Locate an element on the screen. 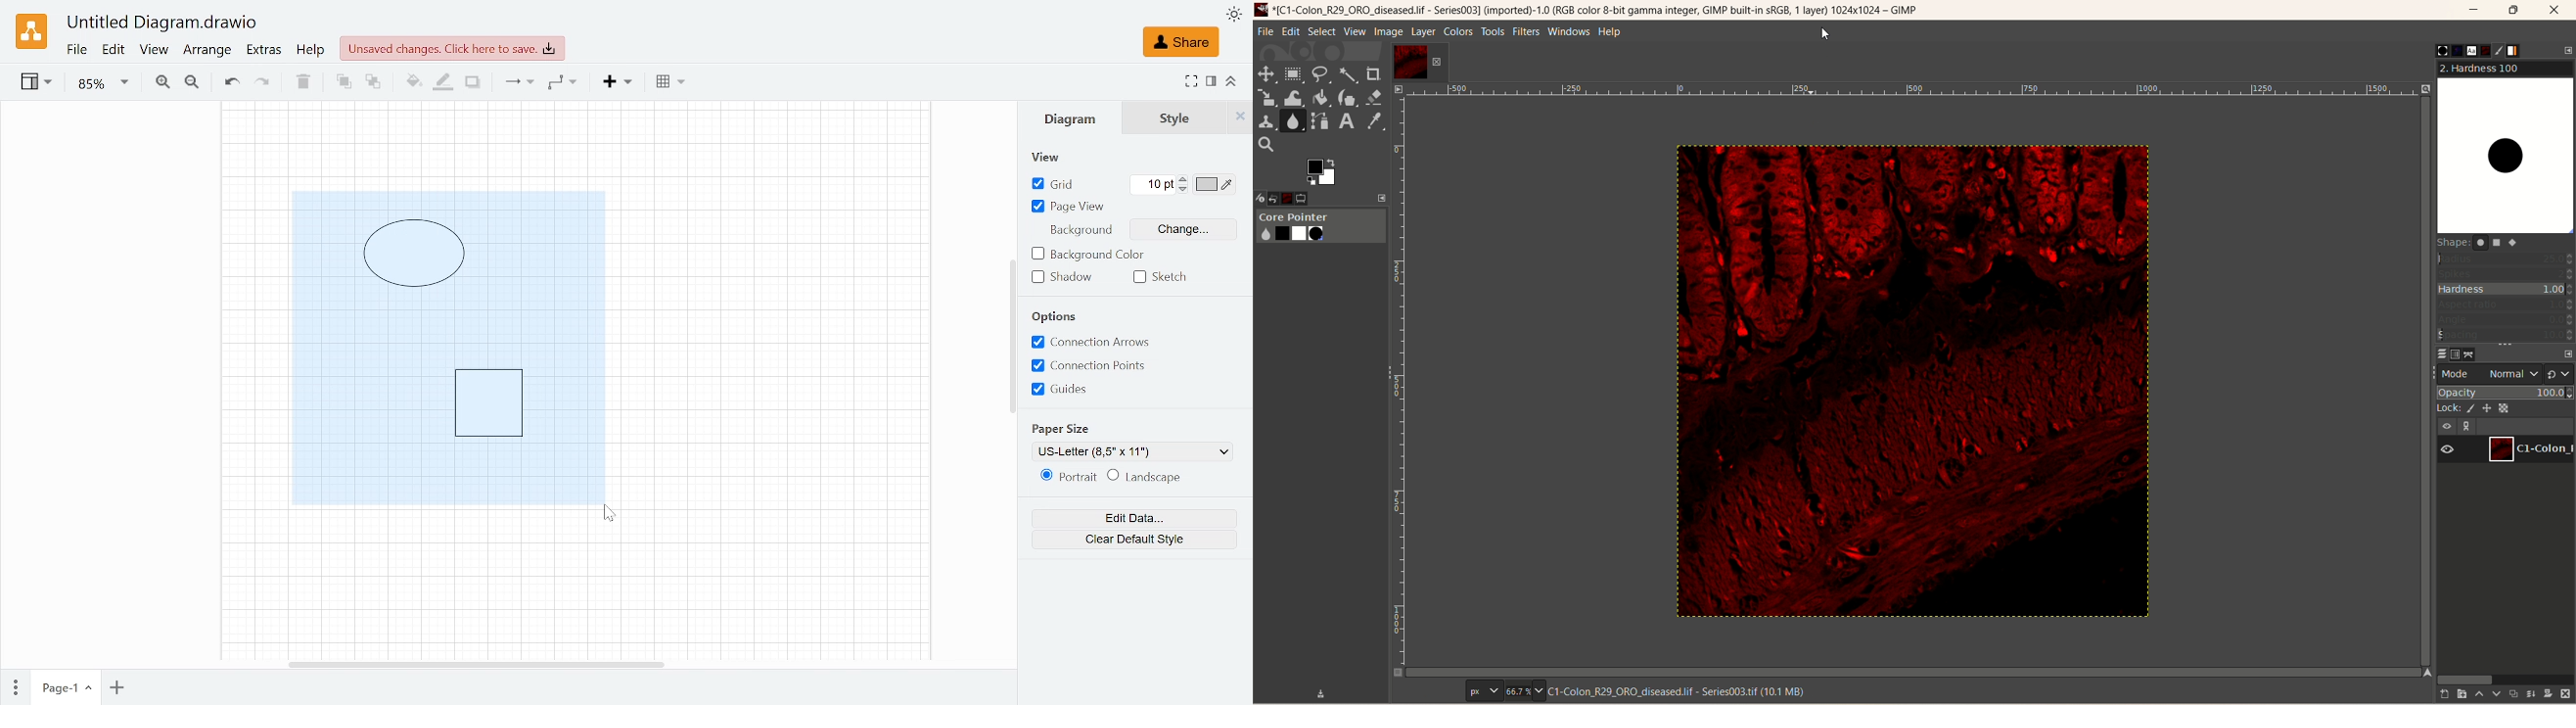  Options is located at coordinates (1055, 316).